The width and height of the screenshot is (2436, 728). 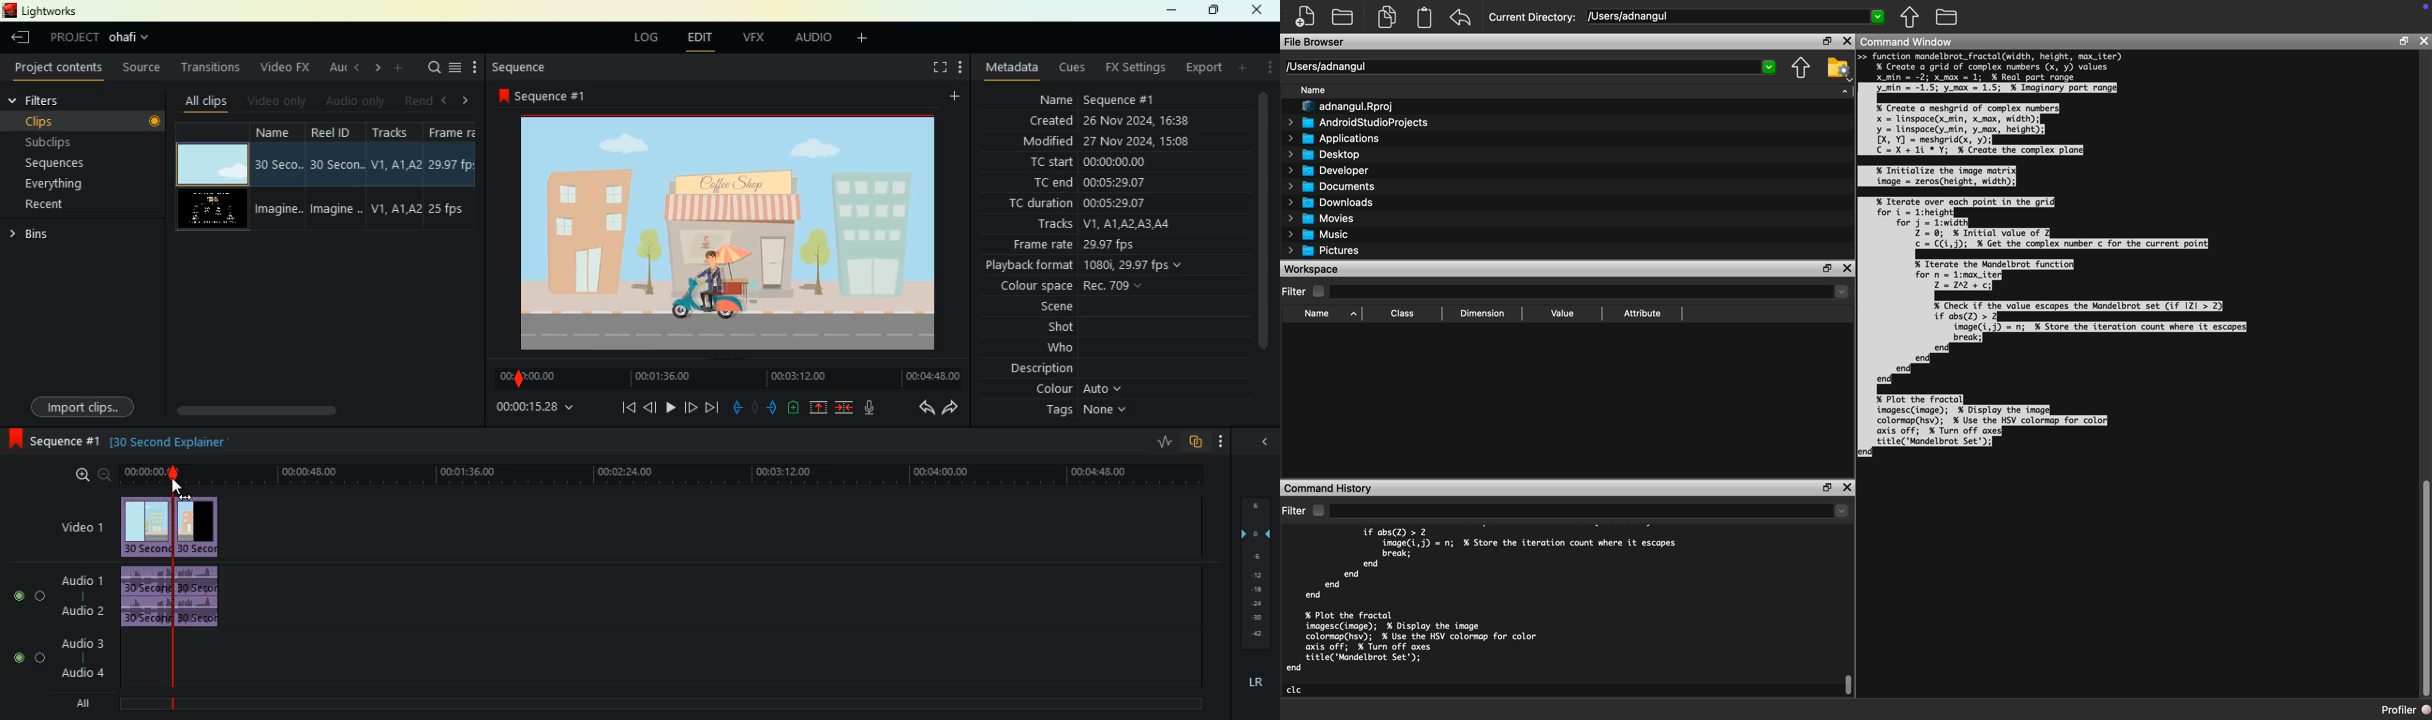 What do you see at coordinates (1057, 225) in the screenshot?
I see `tracks` at bounding box center [1057, 225].